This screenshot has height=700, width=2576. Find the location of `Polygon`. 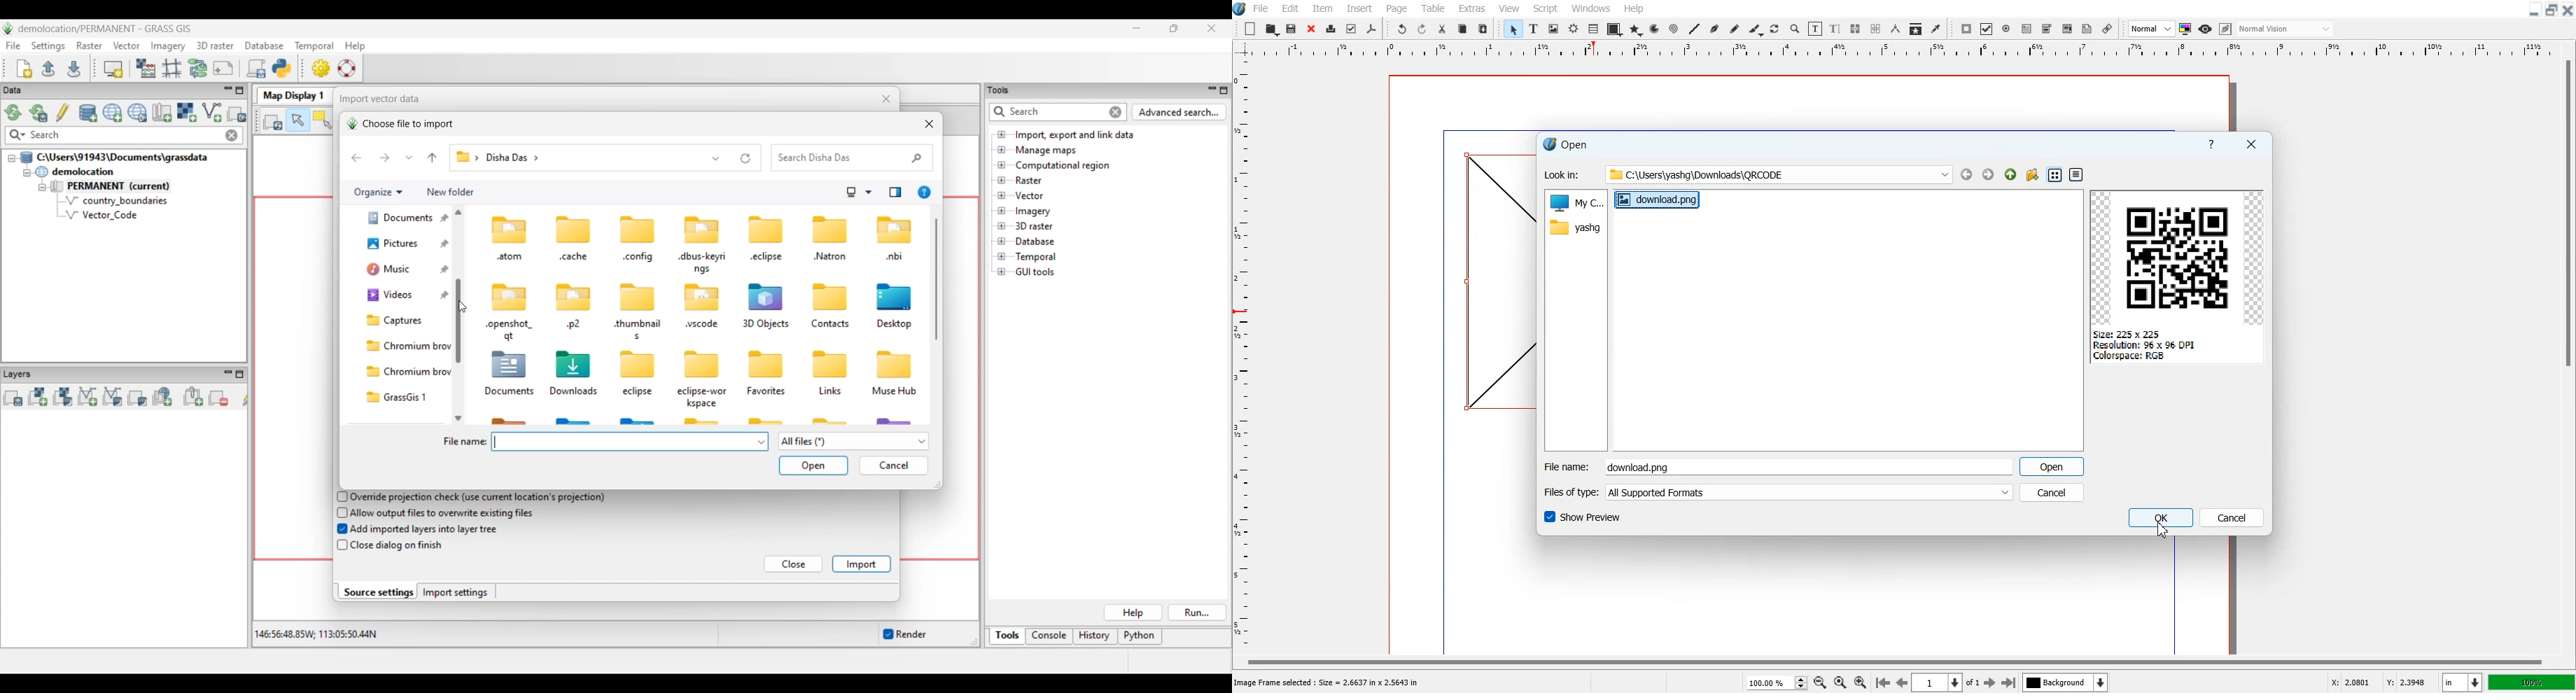

Polygon is located at coordinates (1636, 31).